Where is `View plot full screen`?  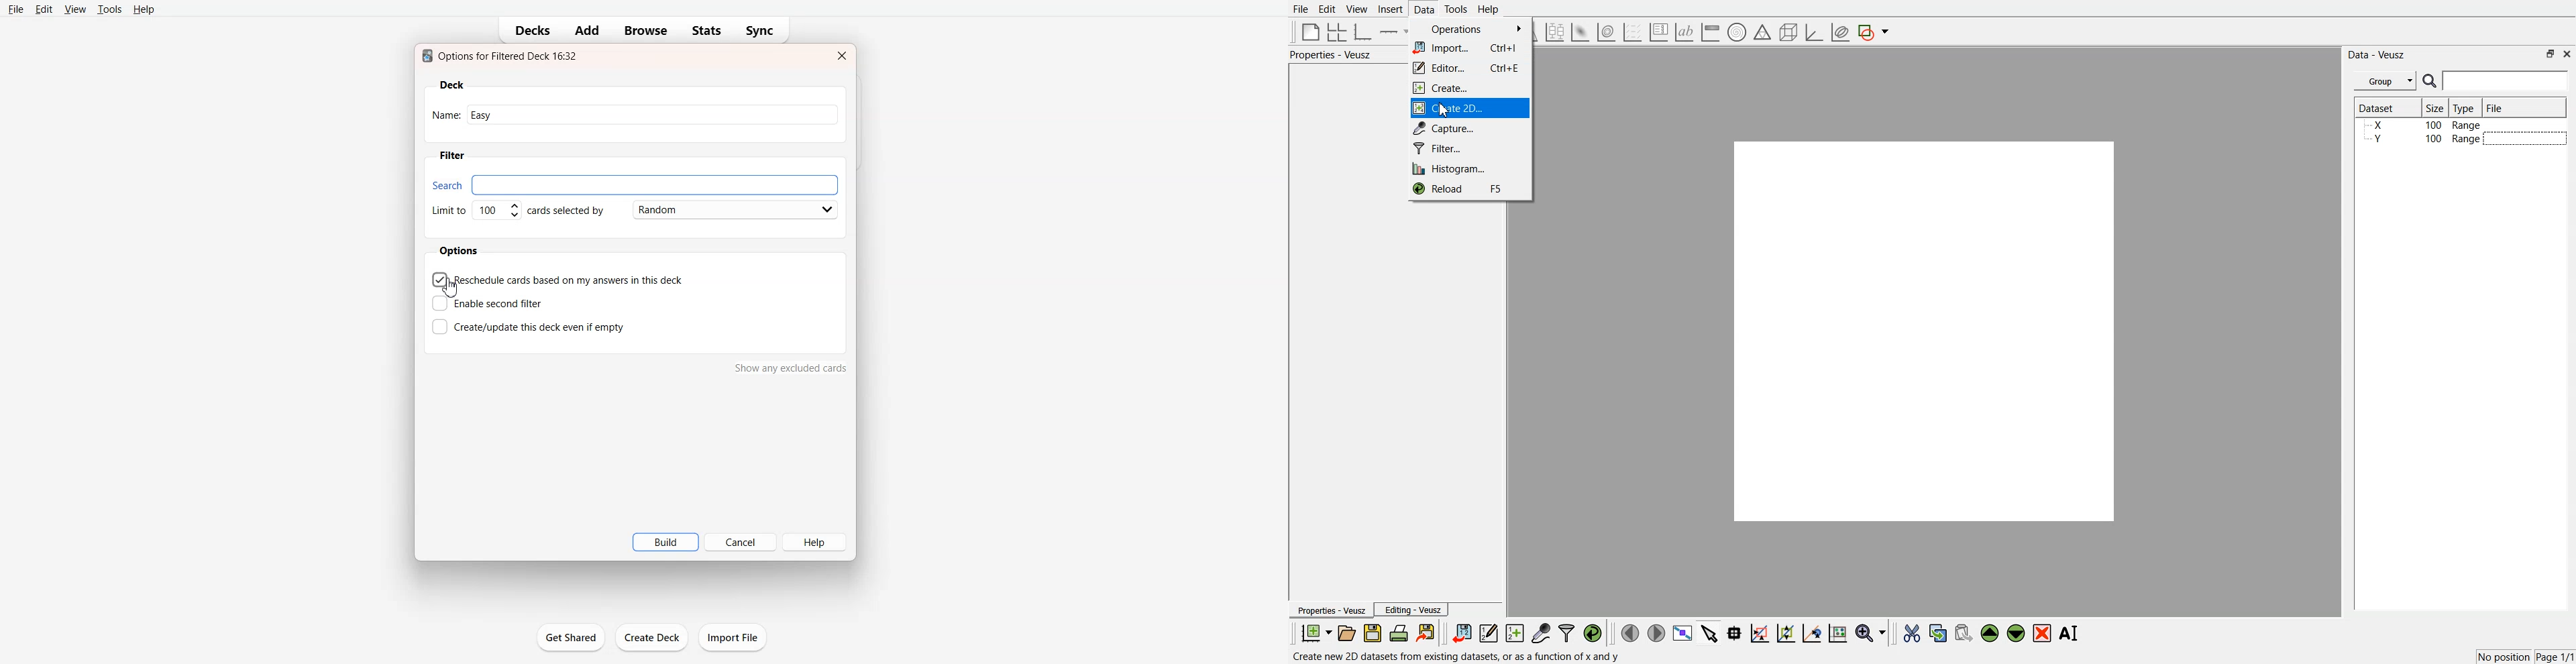 View plot full screen is located at coordinates (1683, 632).